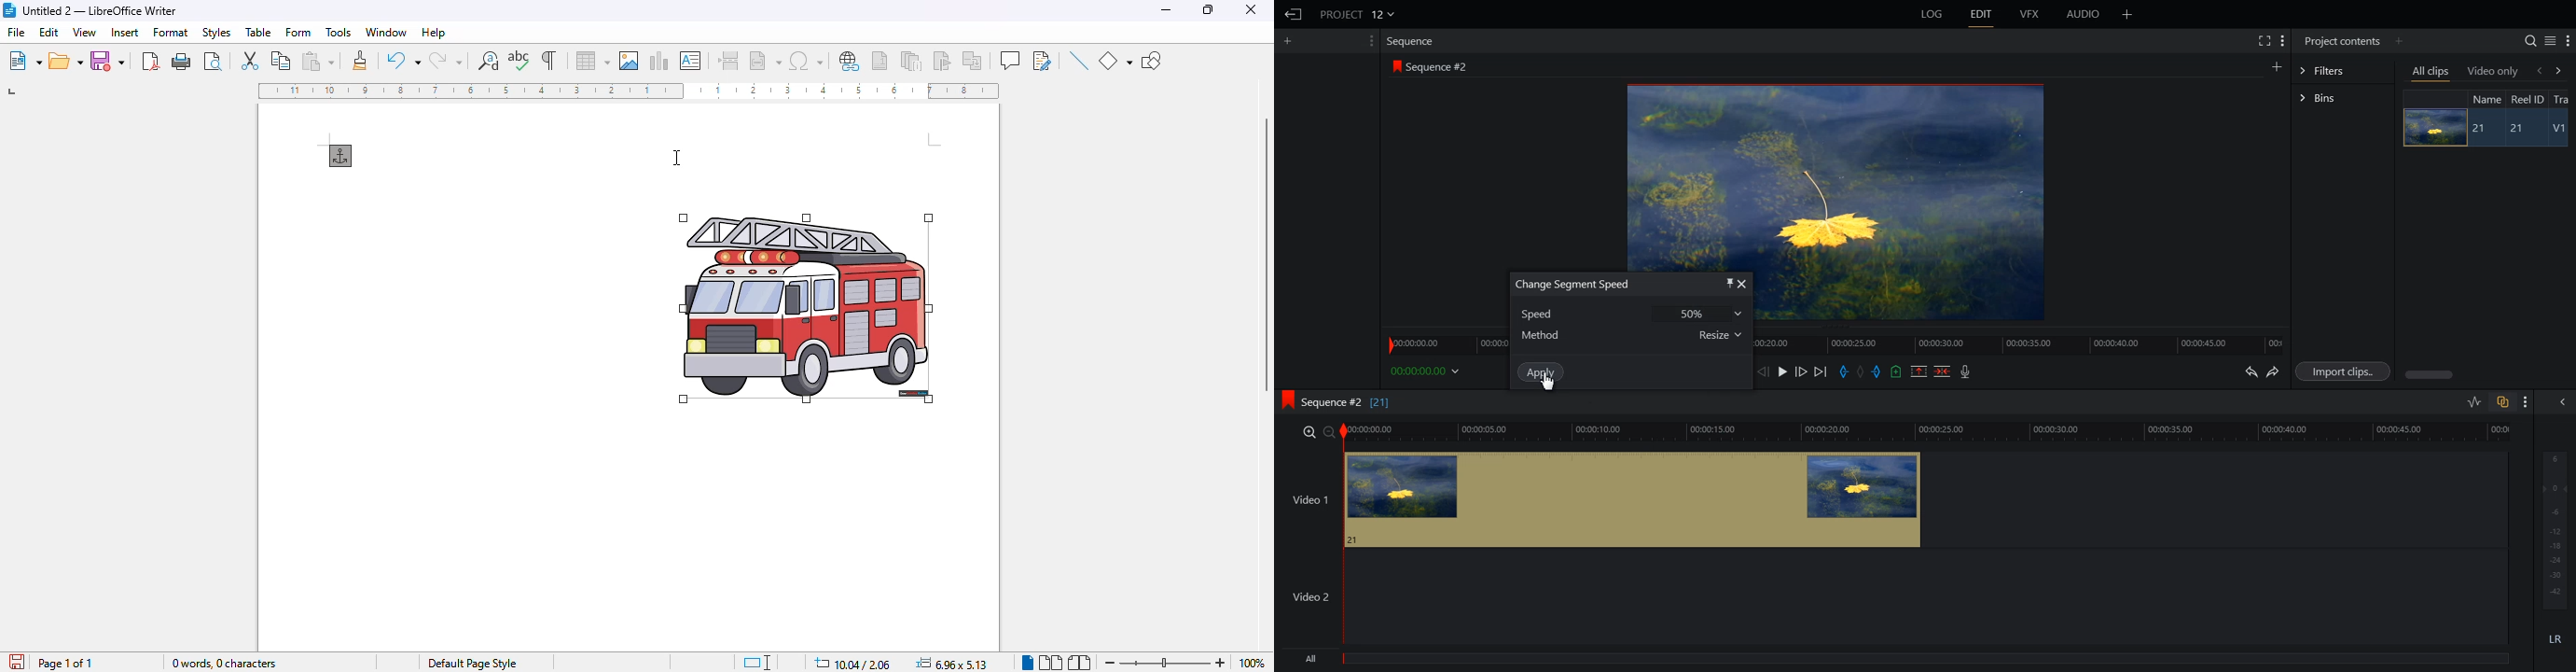  What do you see at coordinates (1078, 60) in the screenshot?
I see `insert line` at bounding box center [1078, 60].